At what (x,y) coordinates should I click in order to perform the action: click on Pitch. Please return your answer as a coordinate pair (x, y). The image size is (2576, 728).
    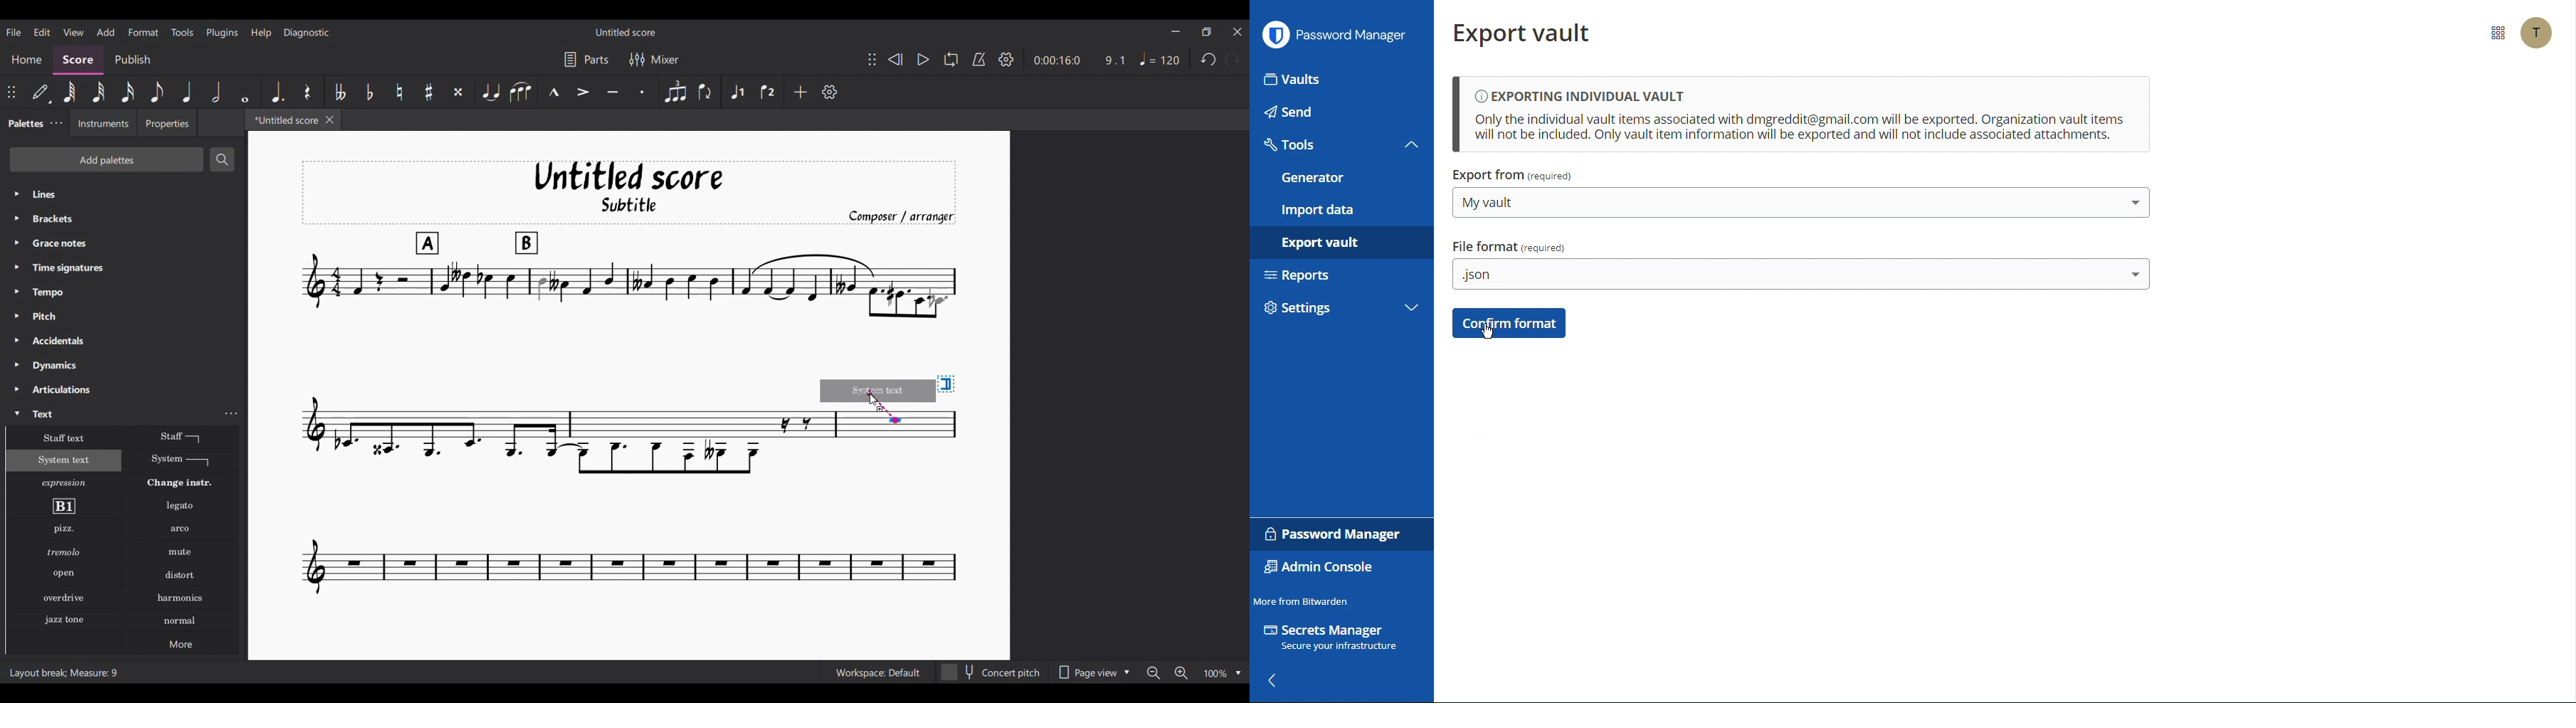
    Looking at the image, I should click on (124, 316).